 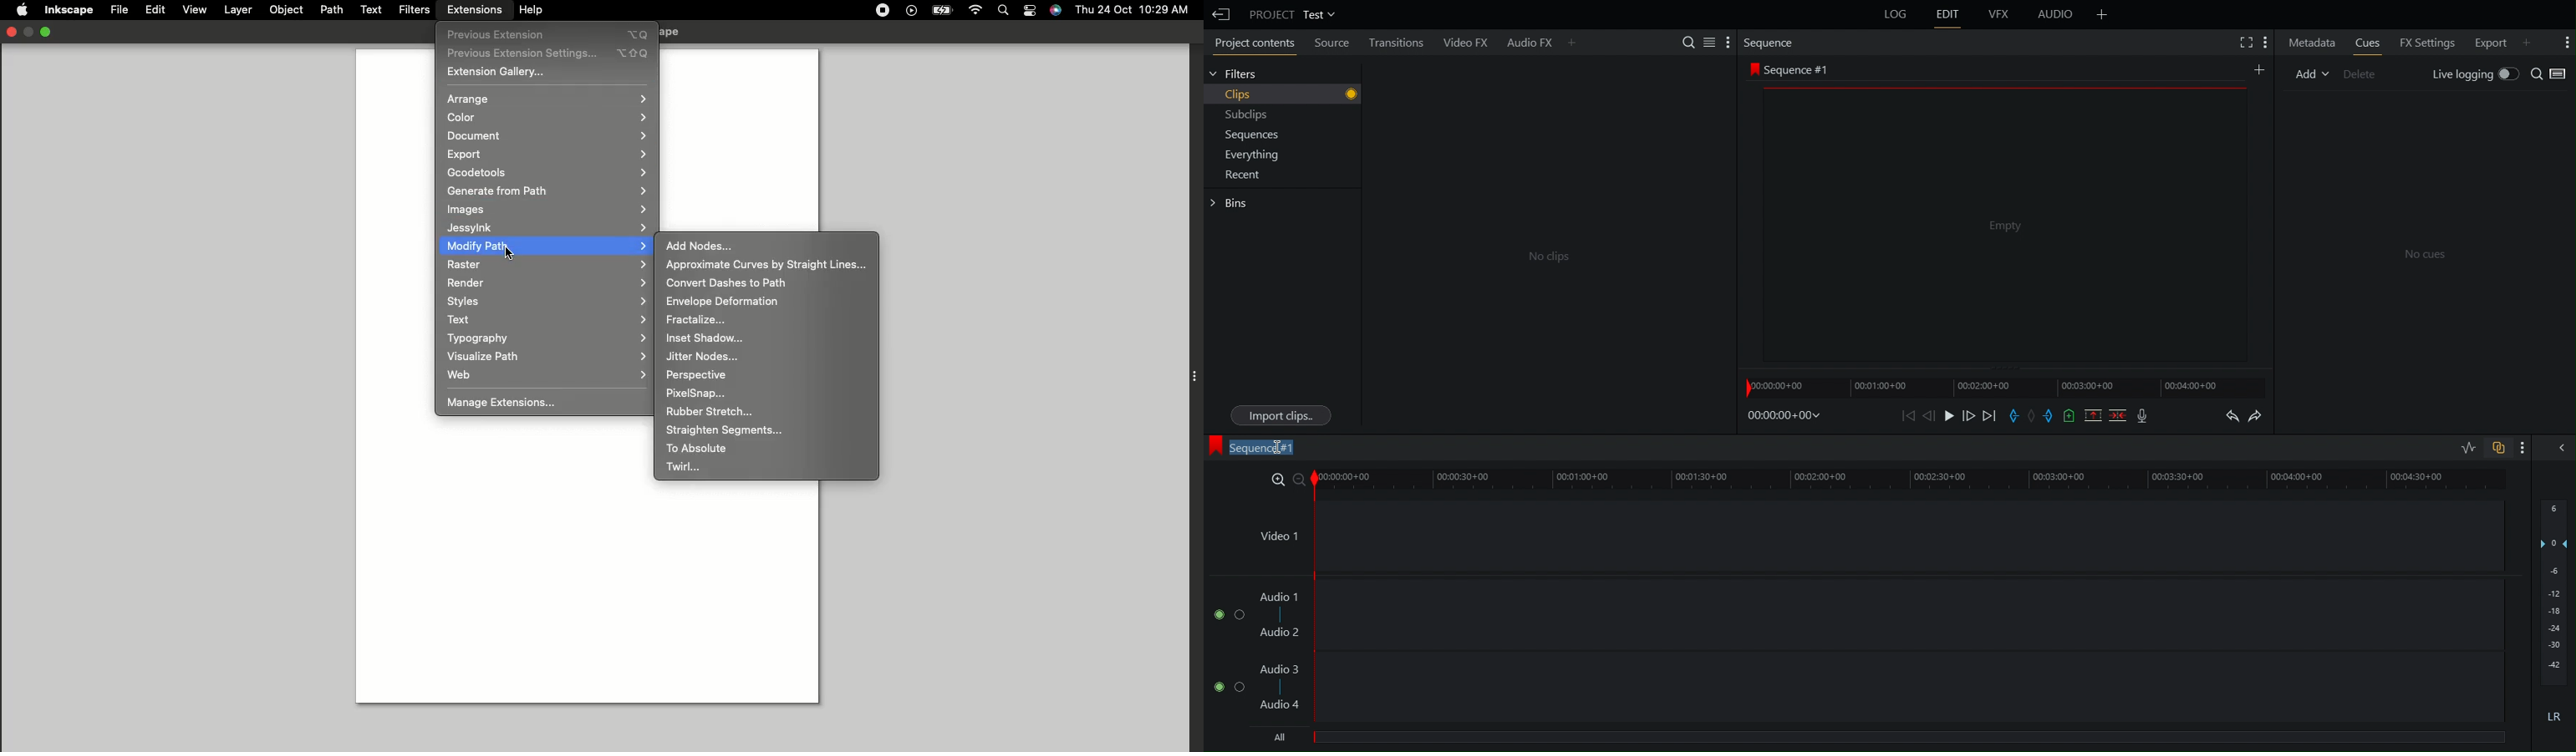 What do you see at coordinates (684, 467) in the screenshot?
I see `Twirl` at bounding box center [684, 467].